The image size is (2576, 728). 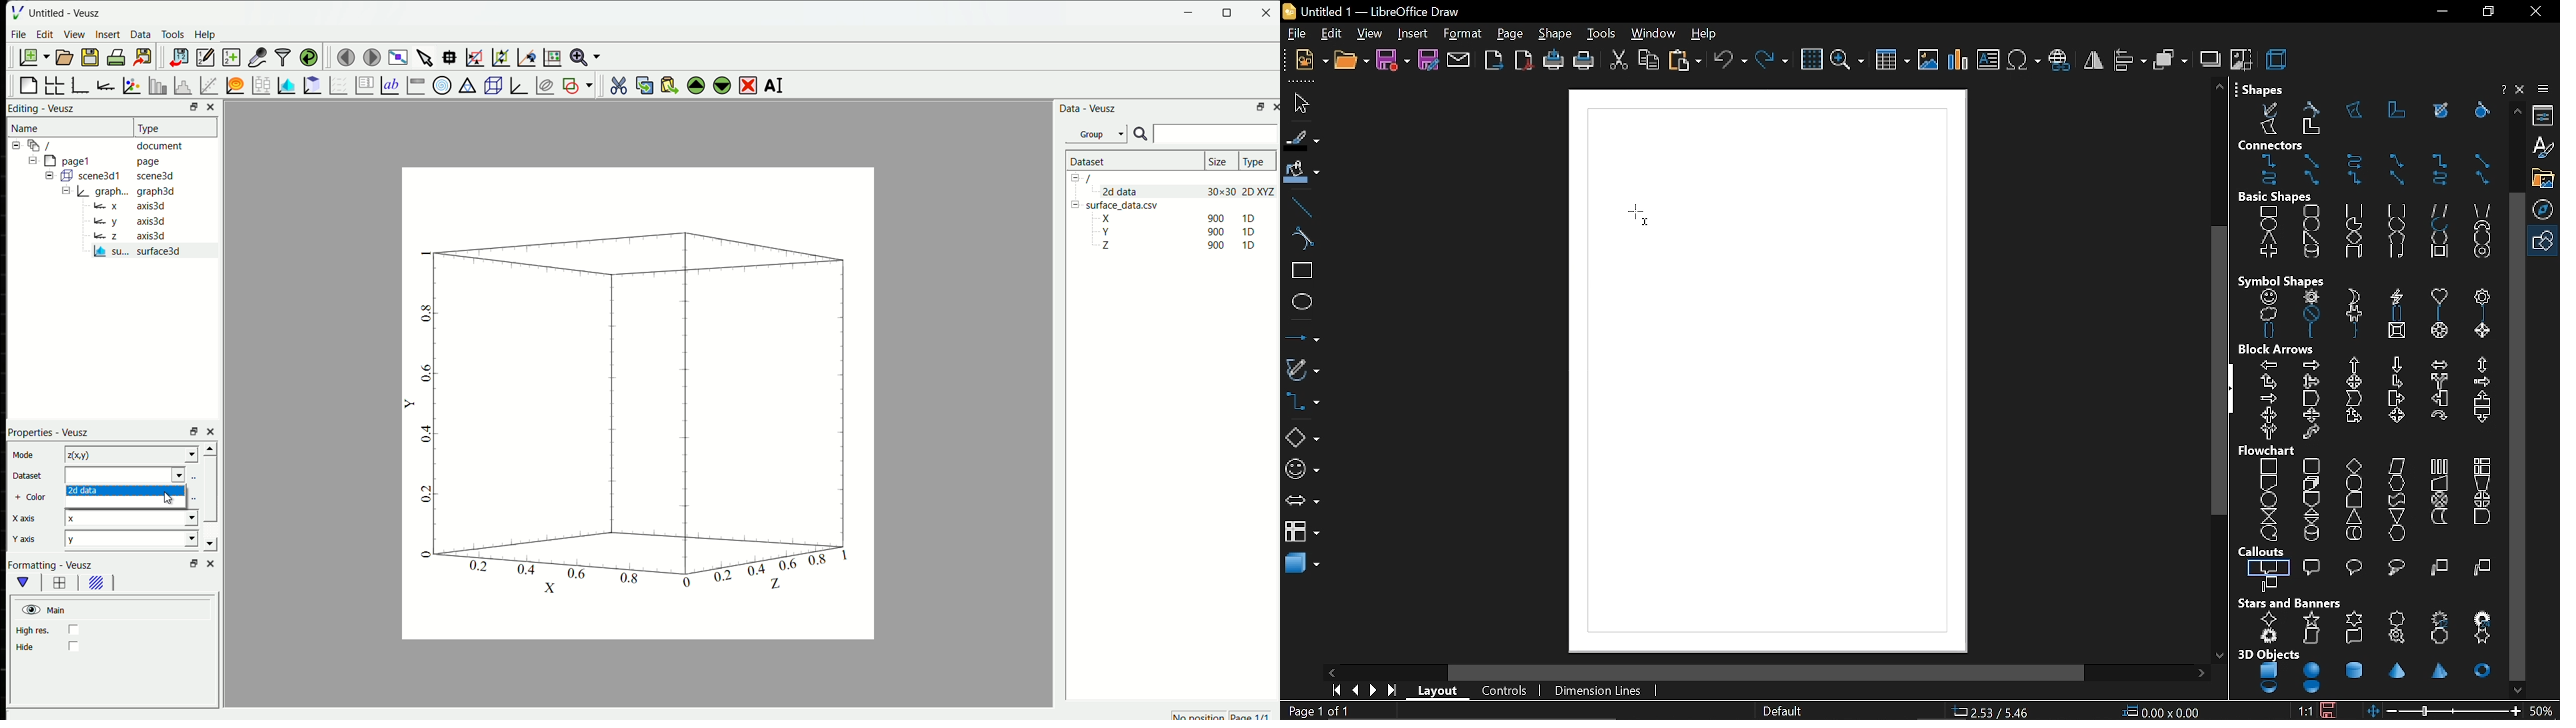 What do you see at coordinates (2393, 298) in the screenshot?
I see `lightning bolt` at bounding box center [2393, 298].